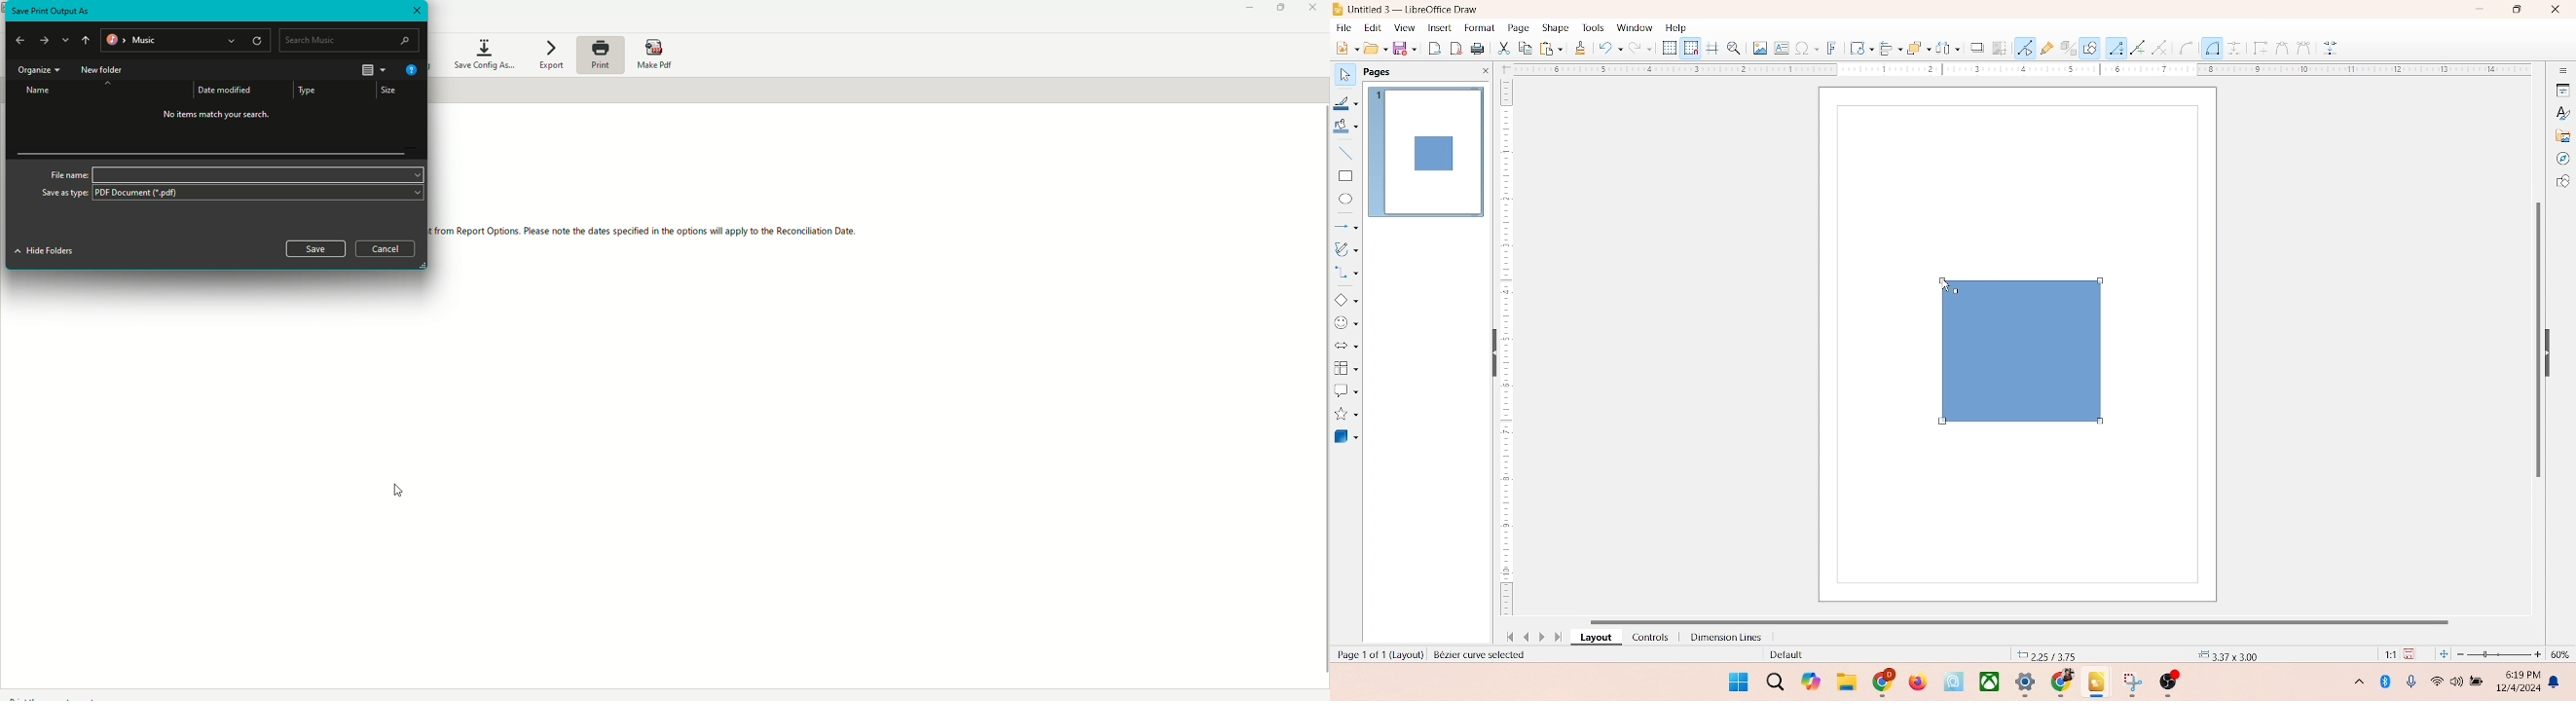  I want to click on properties, so click(2561, 89).